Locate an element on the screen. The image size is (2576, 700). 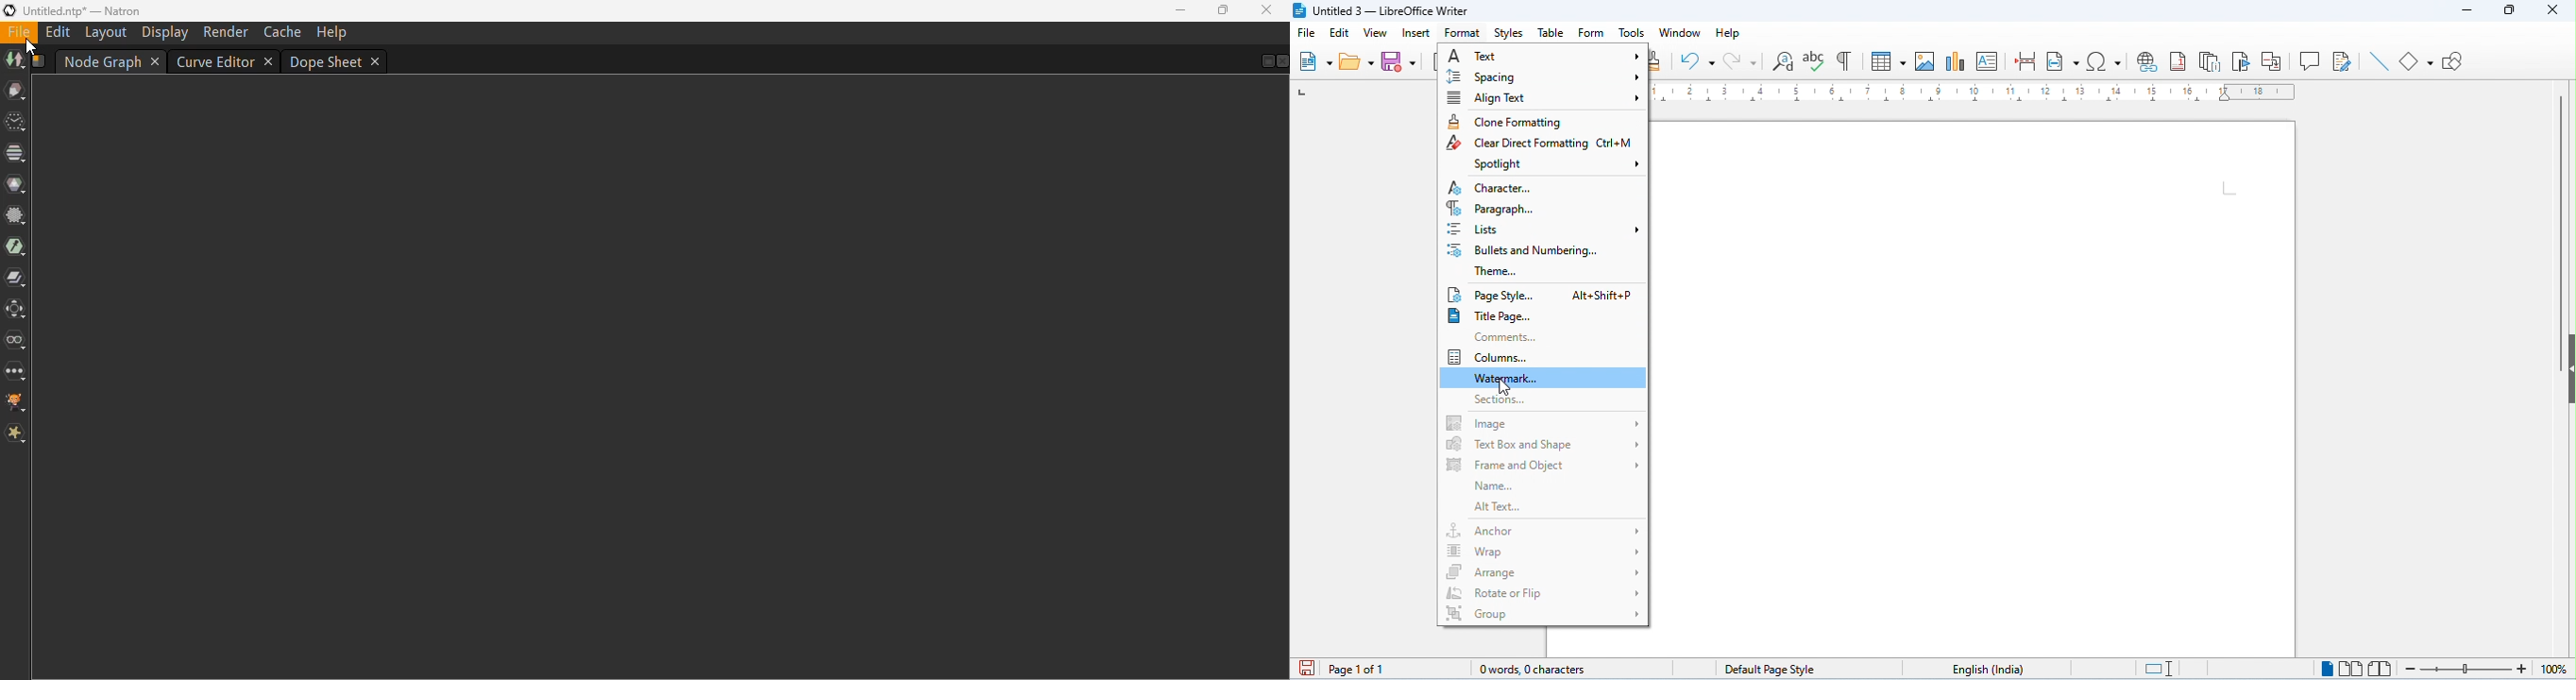
view is located at coordinates (1376, 34).